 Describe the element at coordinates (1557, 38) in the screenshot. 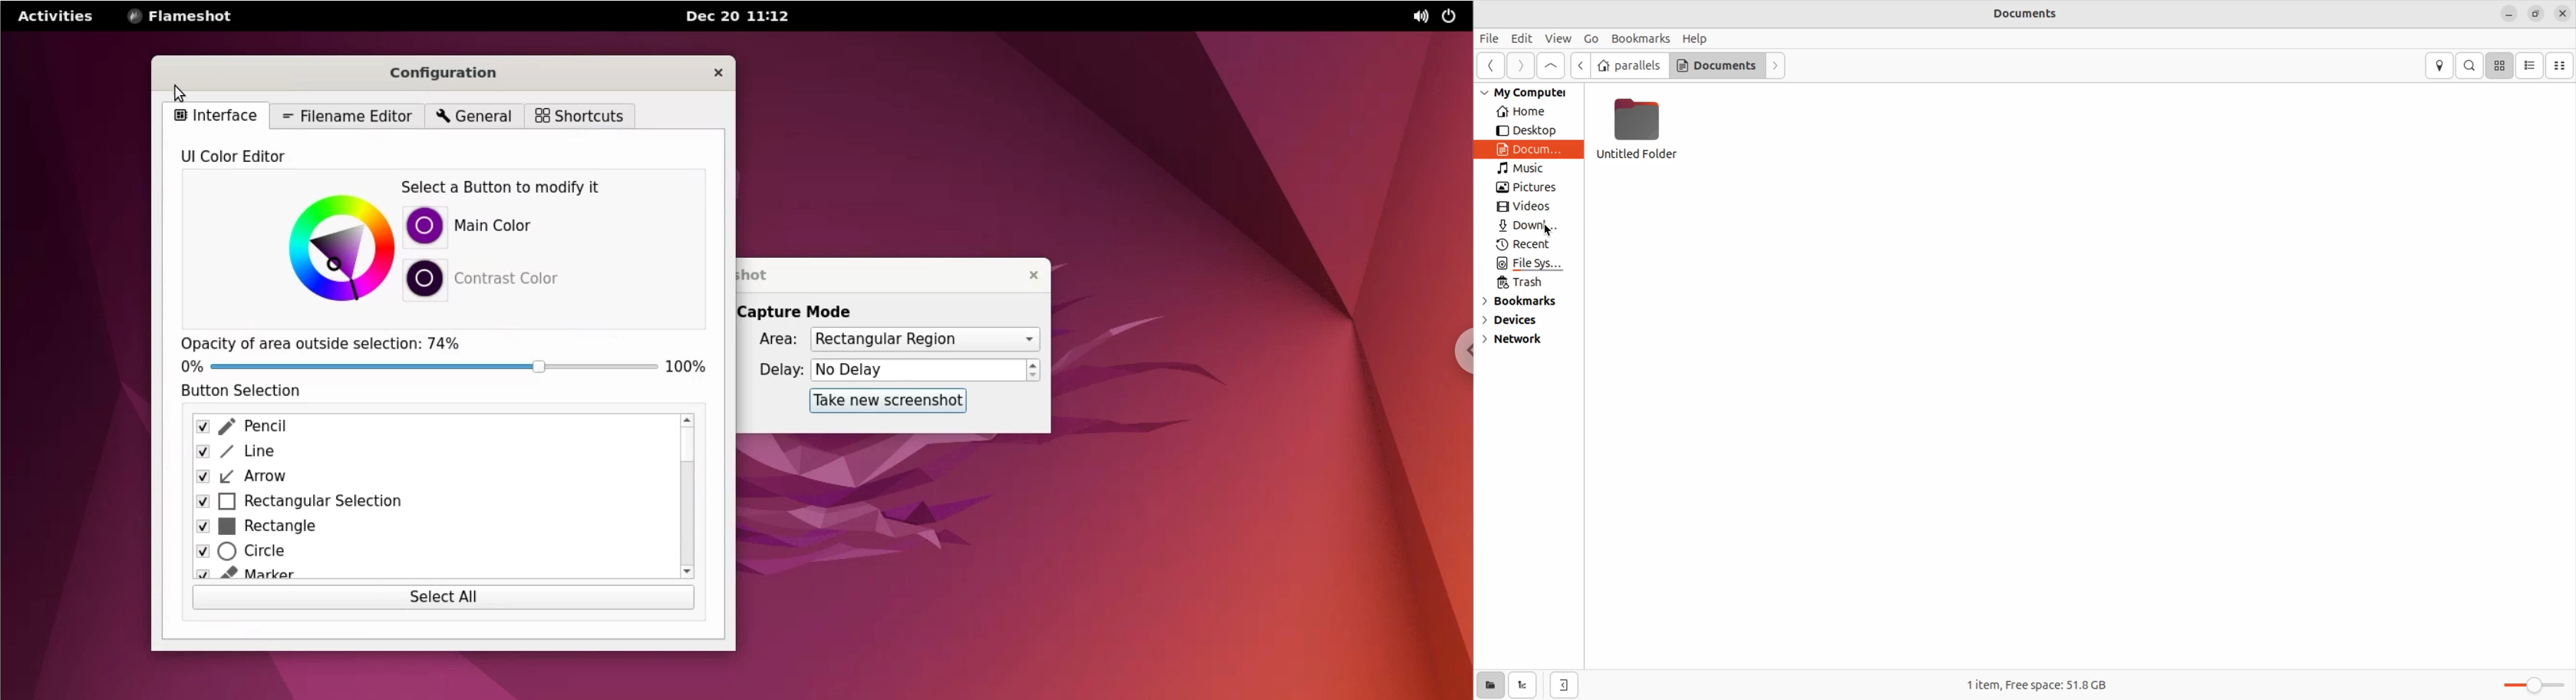

I see `view` at that location.